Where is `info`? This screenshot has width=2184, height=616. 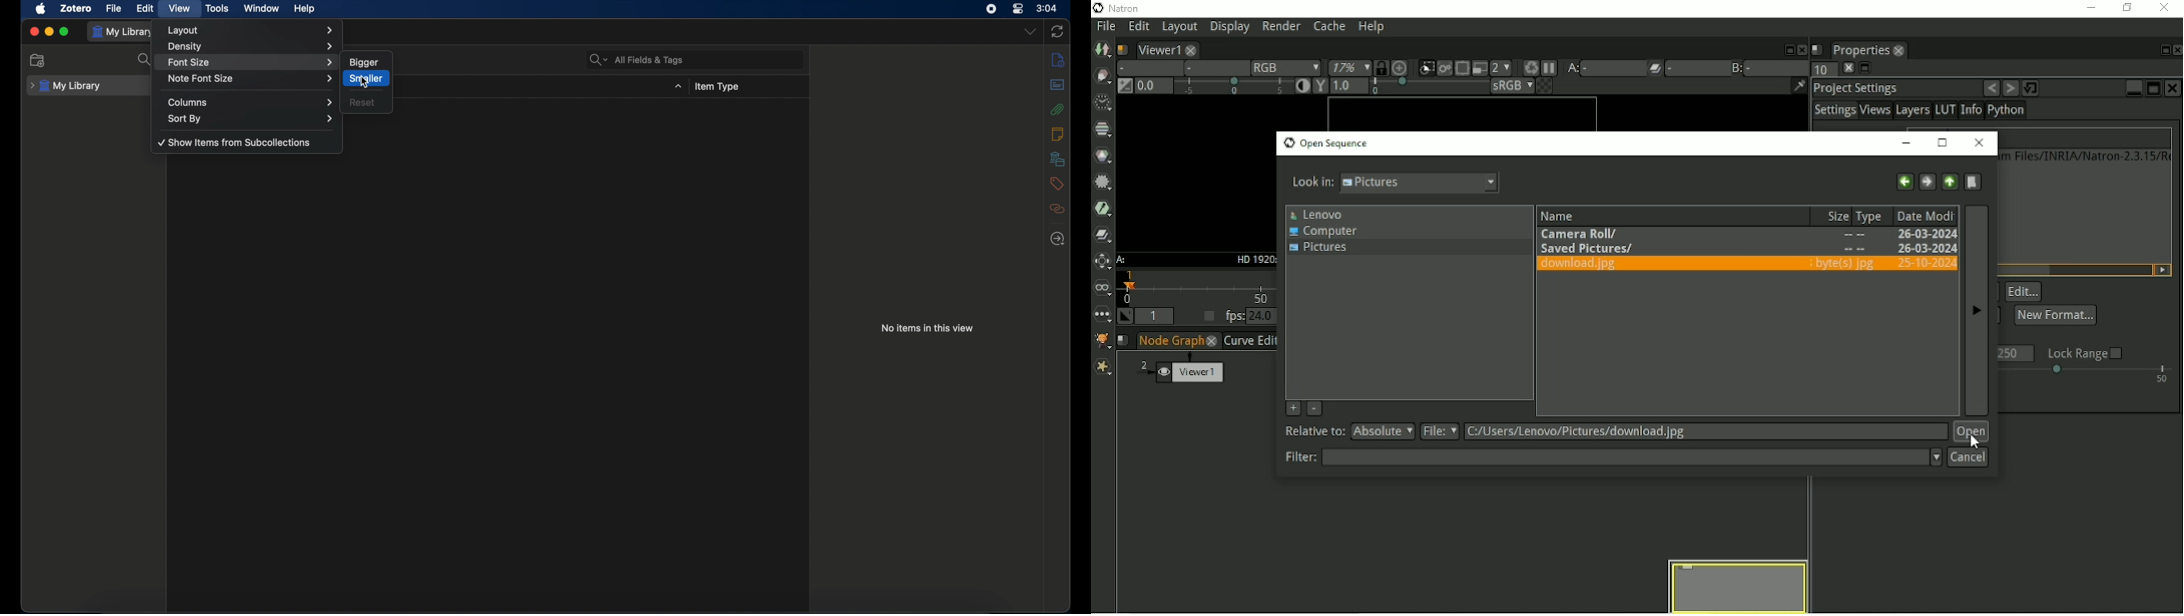
info is located at coordinates (1058, 59).